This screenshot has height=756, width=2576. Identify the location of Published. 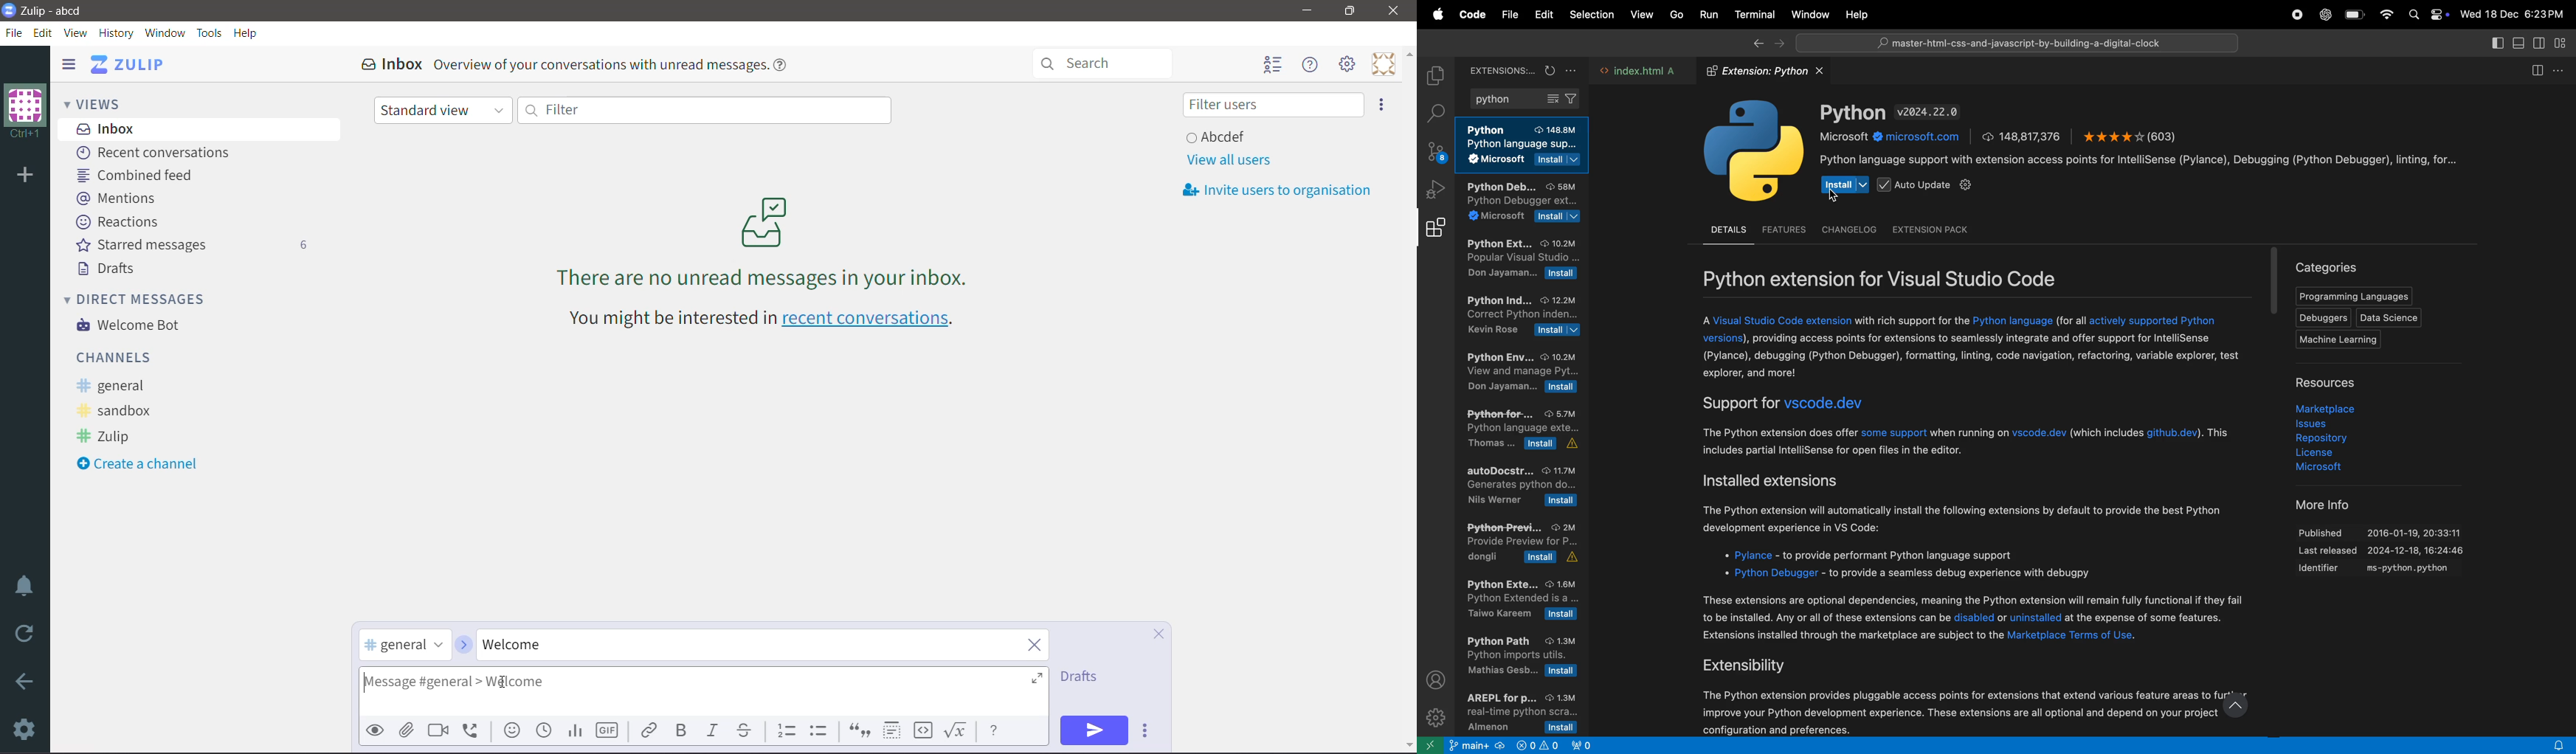
(2389, 529).